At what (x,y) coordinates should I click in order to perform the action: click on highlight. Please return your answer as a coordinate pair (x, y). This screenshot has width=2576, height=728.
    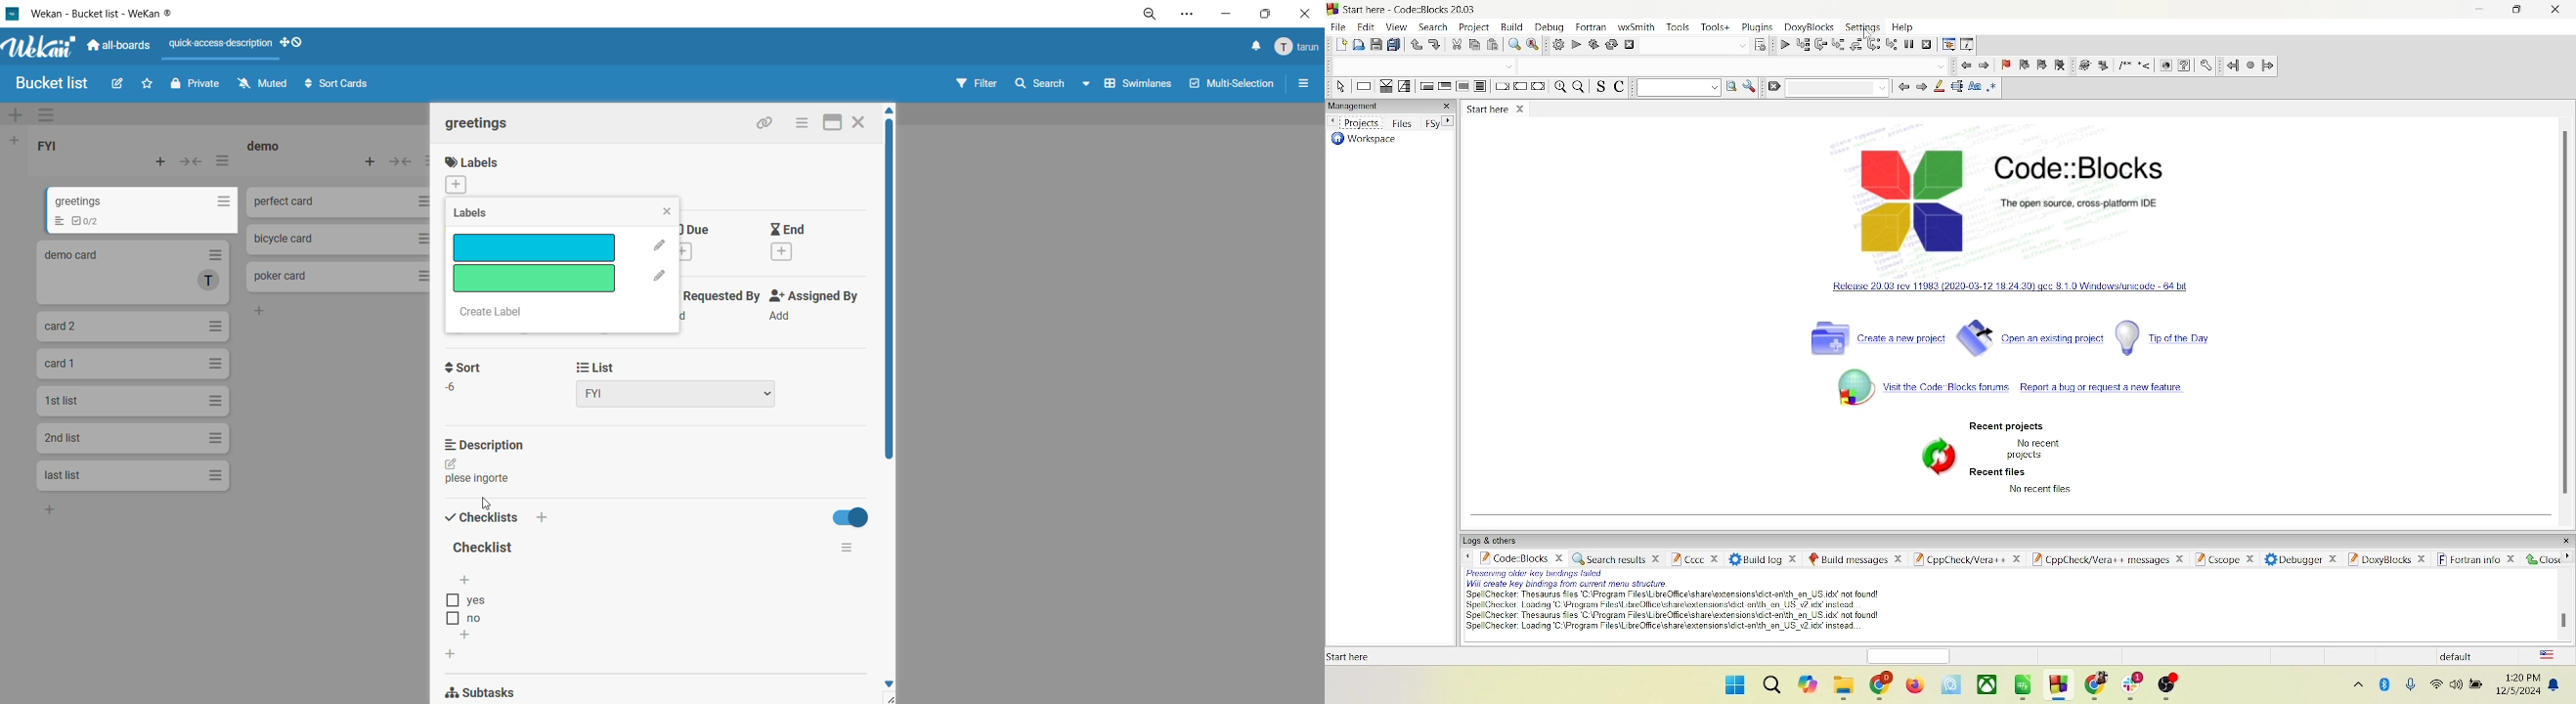
    Looking at the image, I should click on (1941, 87).